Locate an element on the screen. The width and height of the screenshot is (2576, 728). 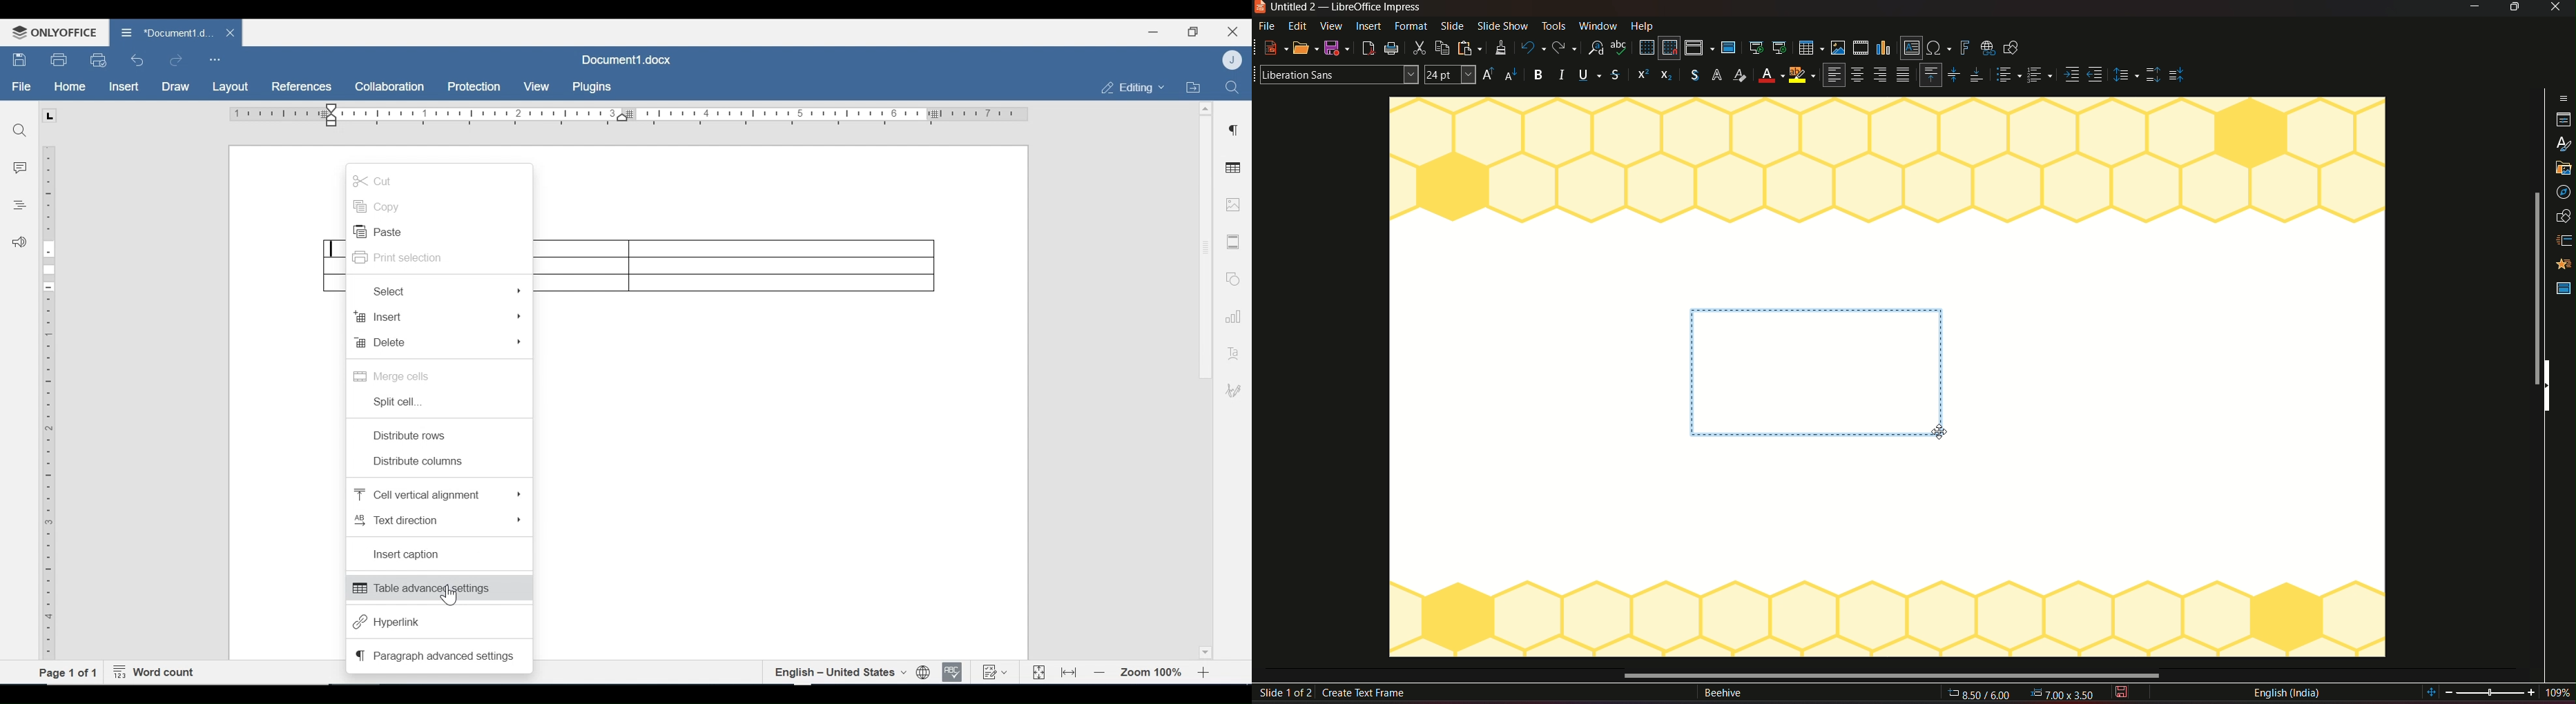
currency is located at coordinates (1691, 76).